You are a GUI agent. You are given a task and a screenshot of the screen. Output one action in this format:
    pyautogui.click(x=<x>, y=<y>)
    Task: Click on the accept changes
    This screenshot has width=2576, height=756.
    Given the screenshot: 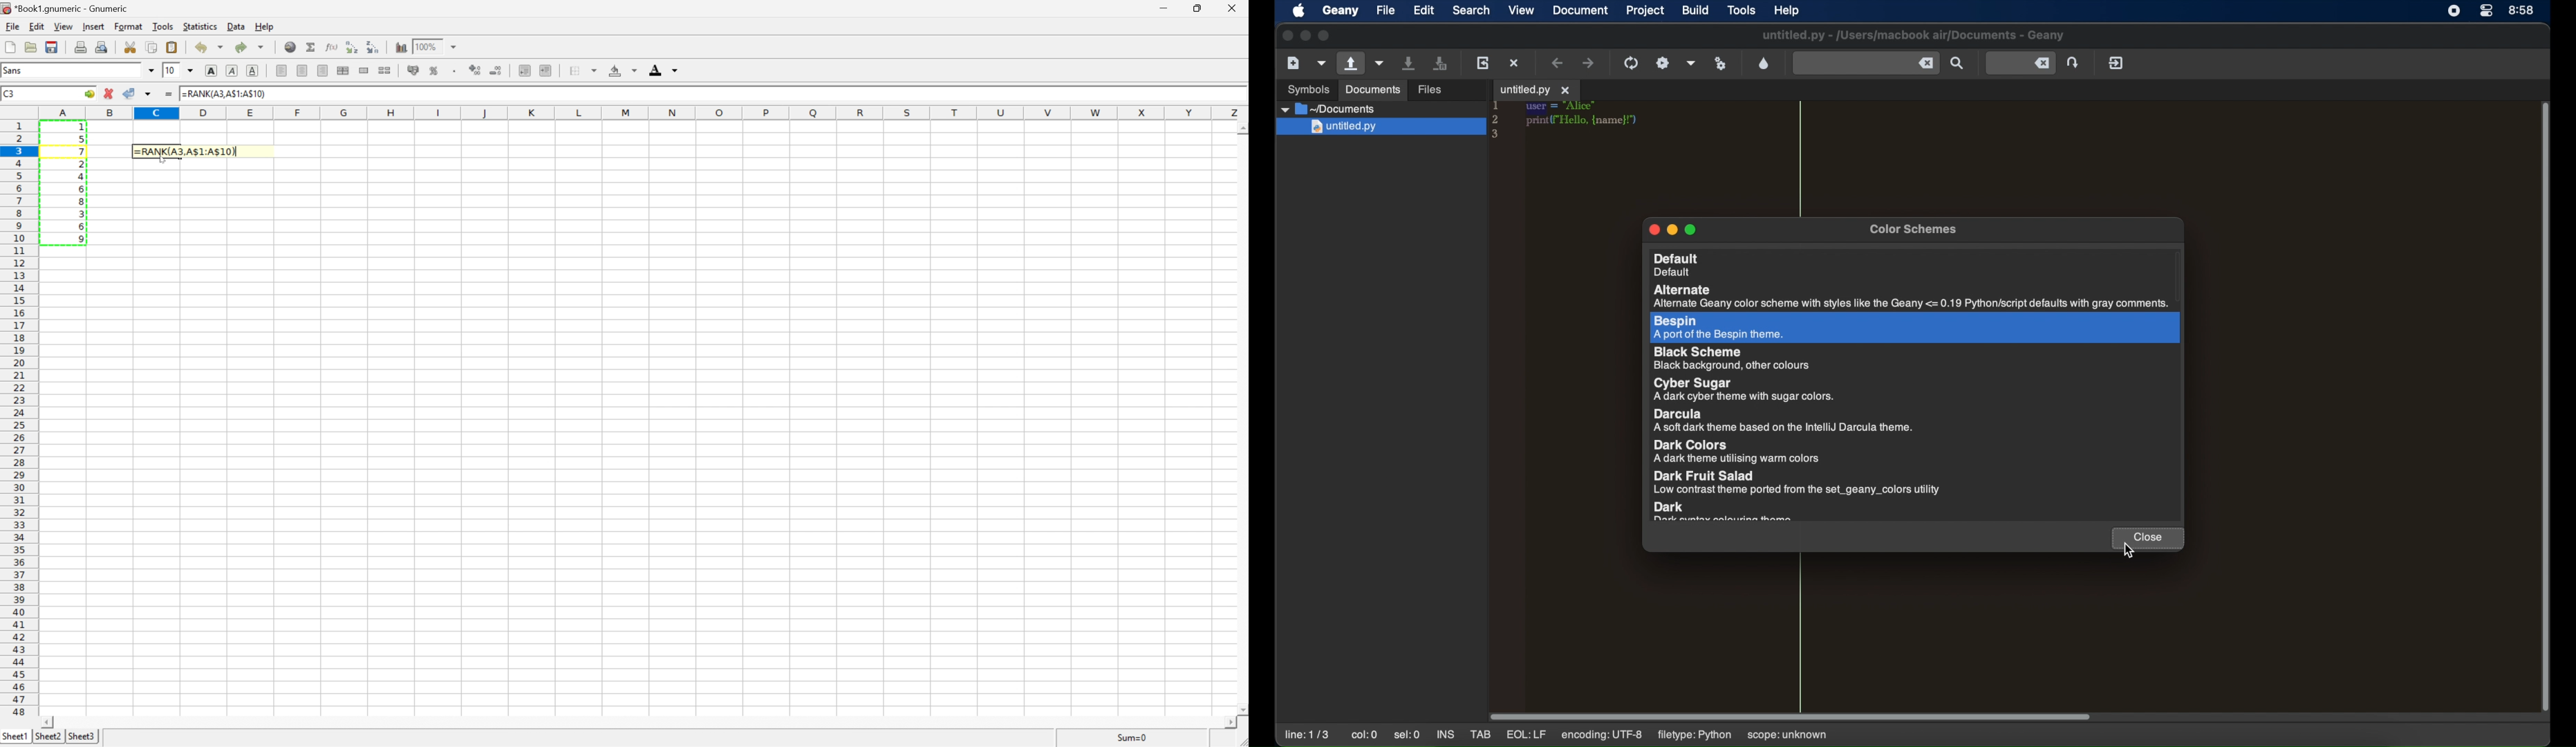 What is the action you would take?
    pyautogui.click(x=129, y=93)
    